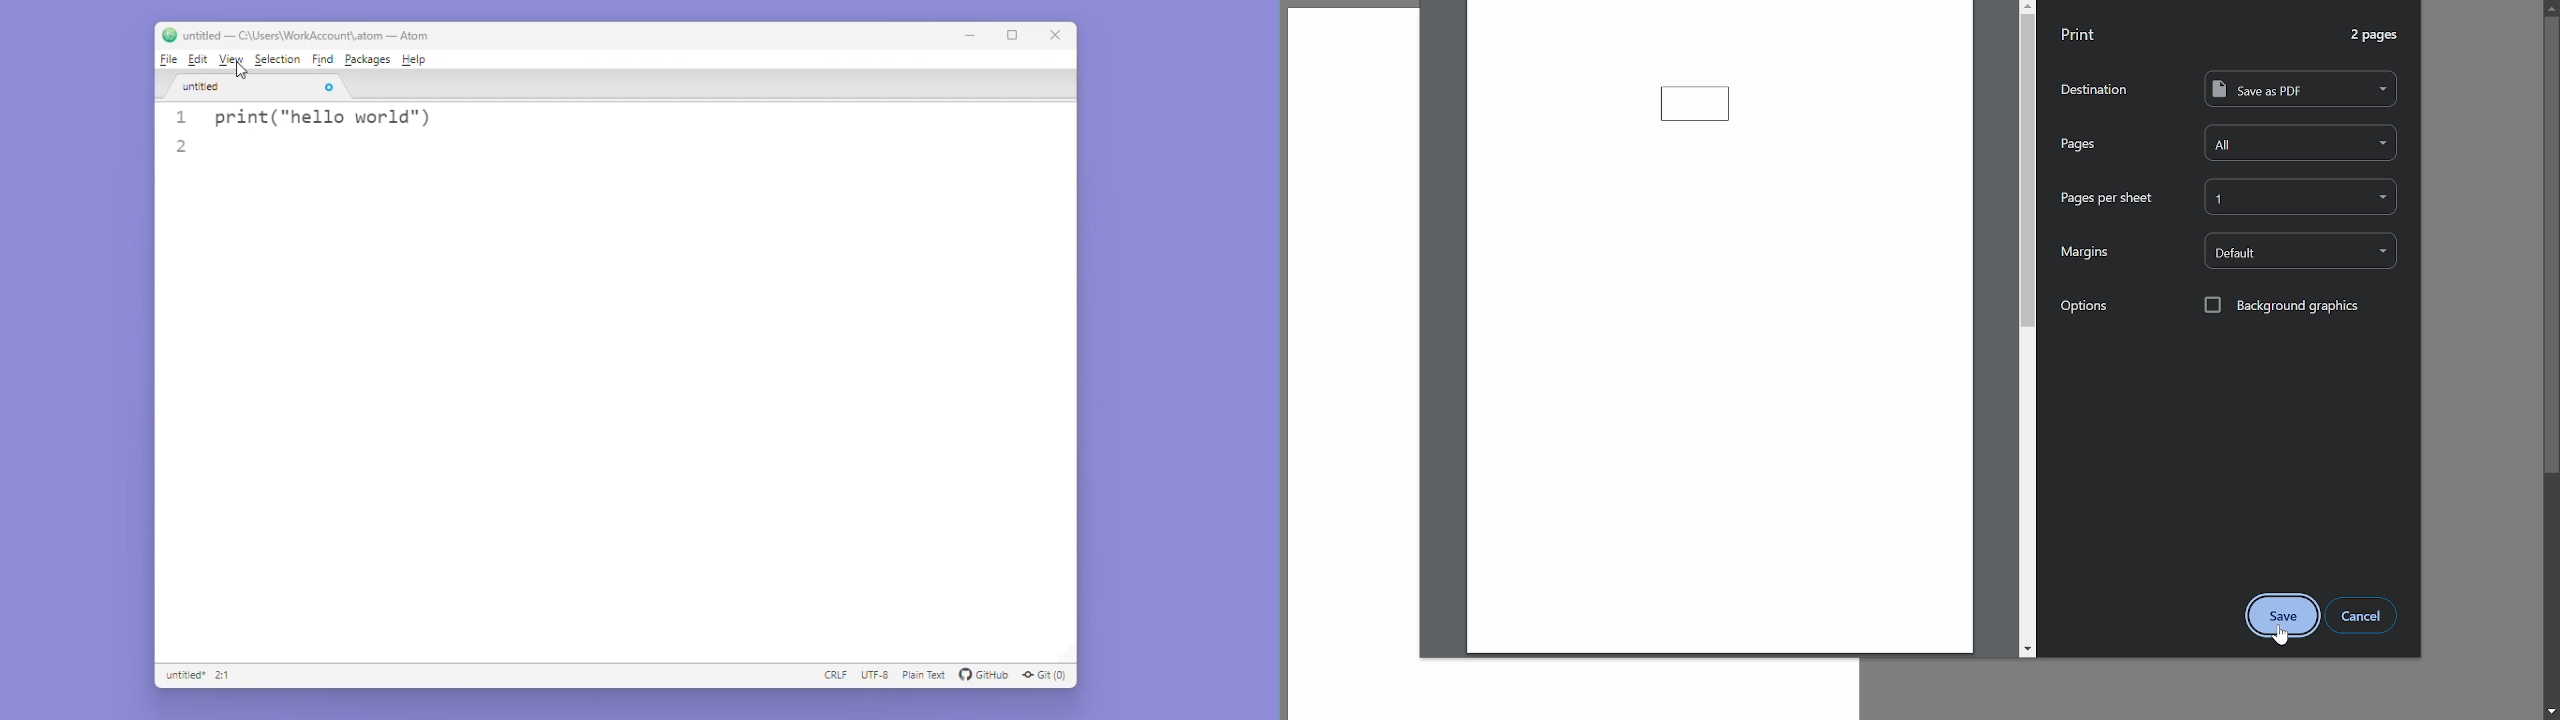  Describe the element at coordinates (2285, 614) in the screenshot. I see `save` at that location.